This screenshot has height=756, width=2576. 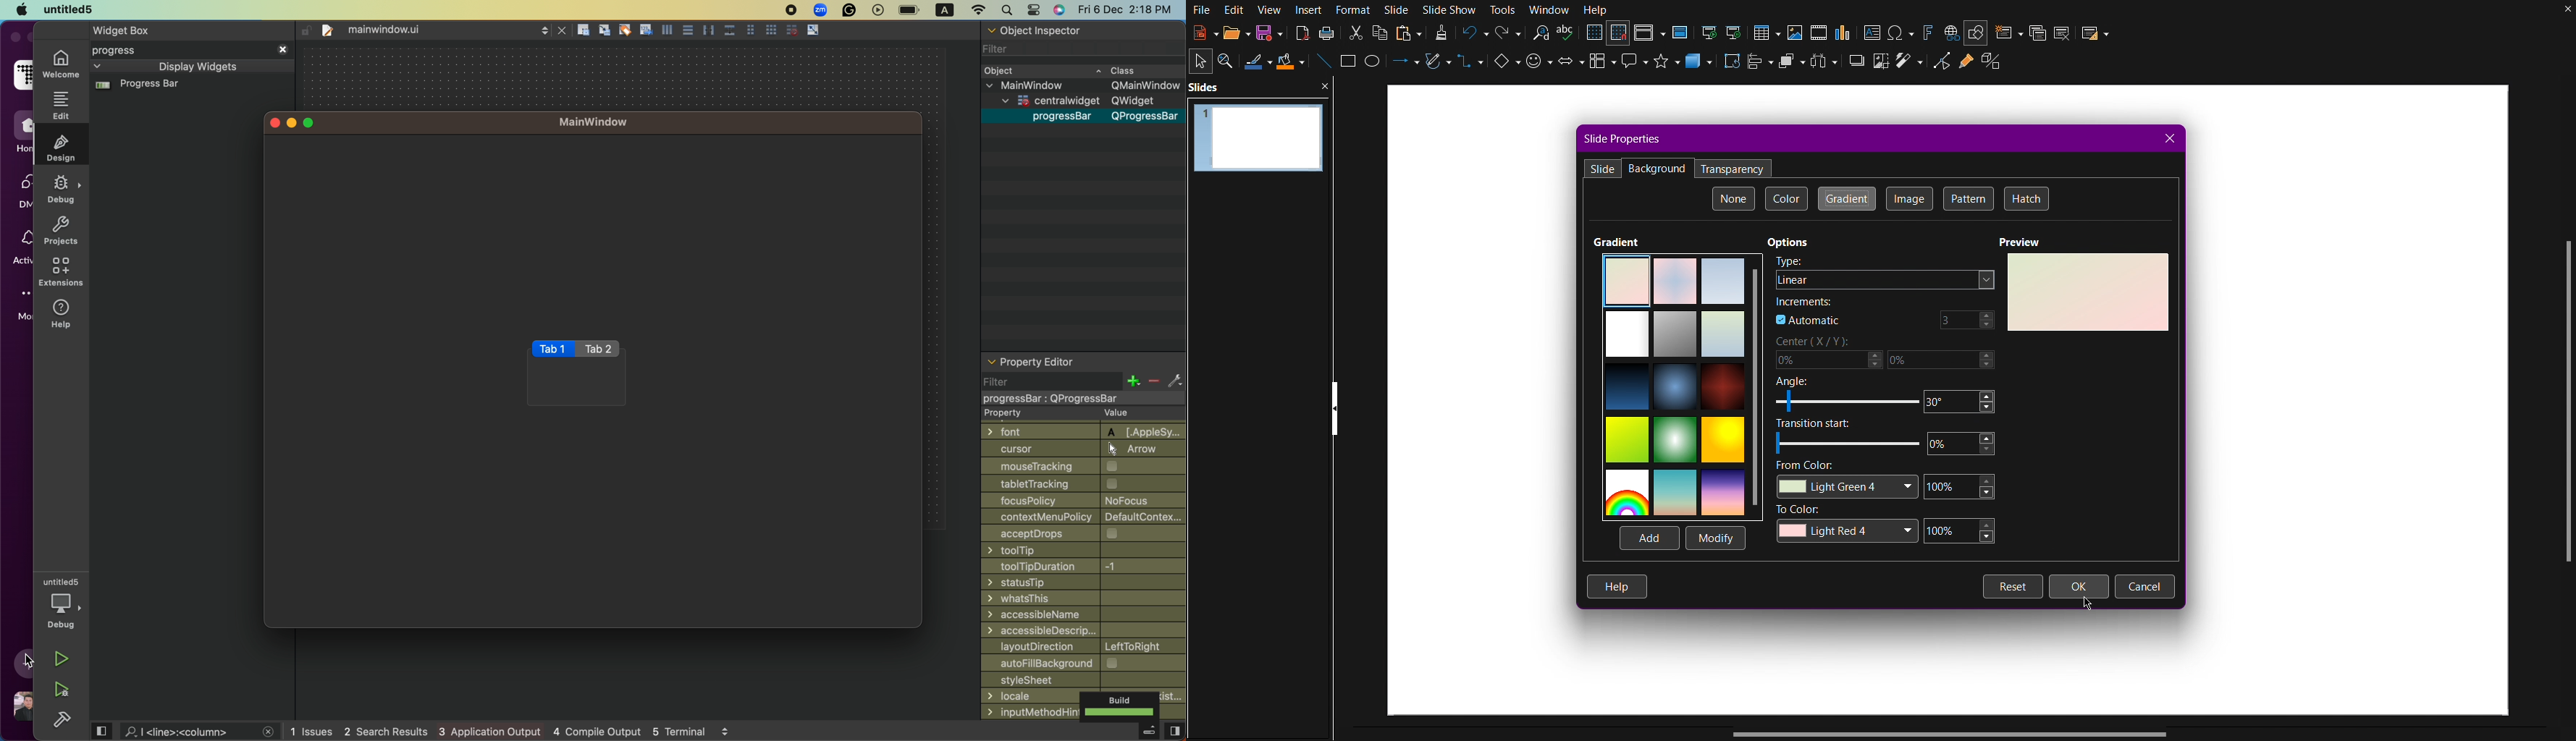 I want to click on Scrollbar, so click(x=1956, y=733).